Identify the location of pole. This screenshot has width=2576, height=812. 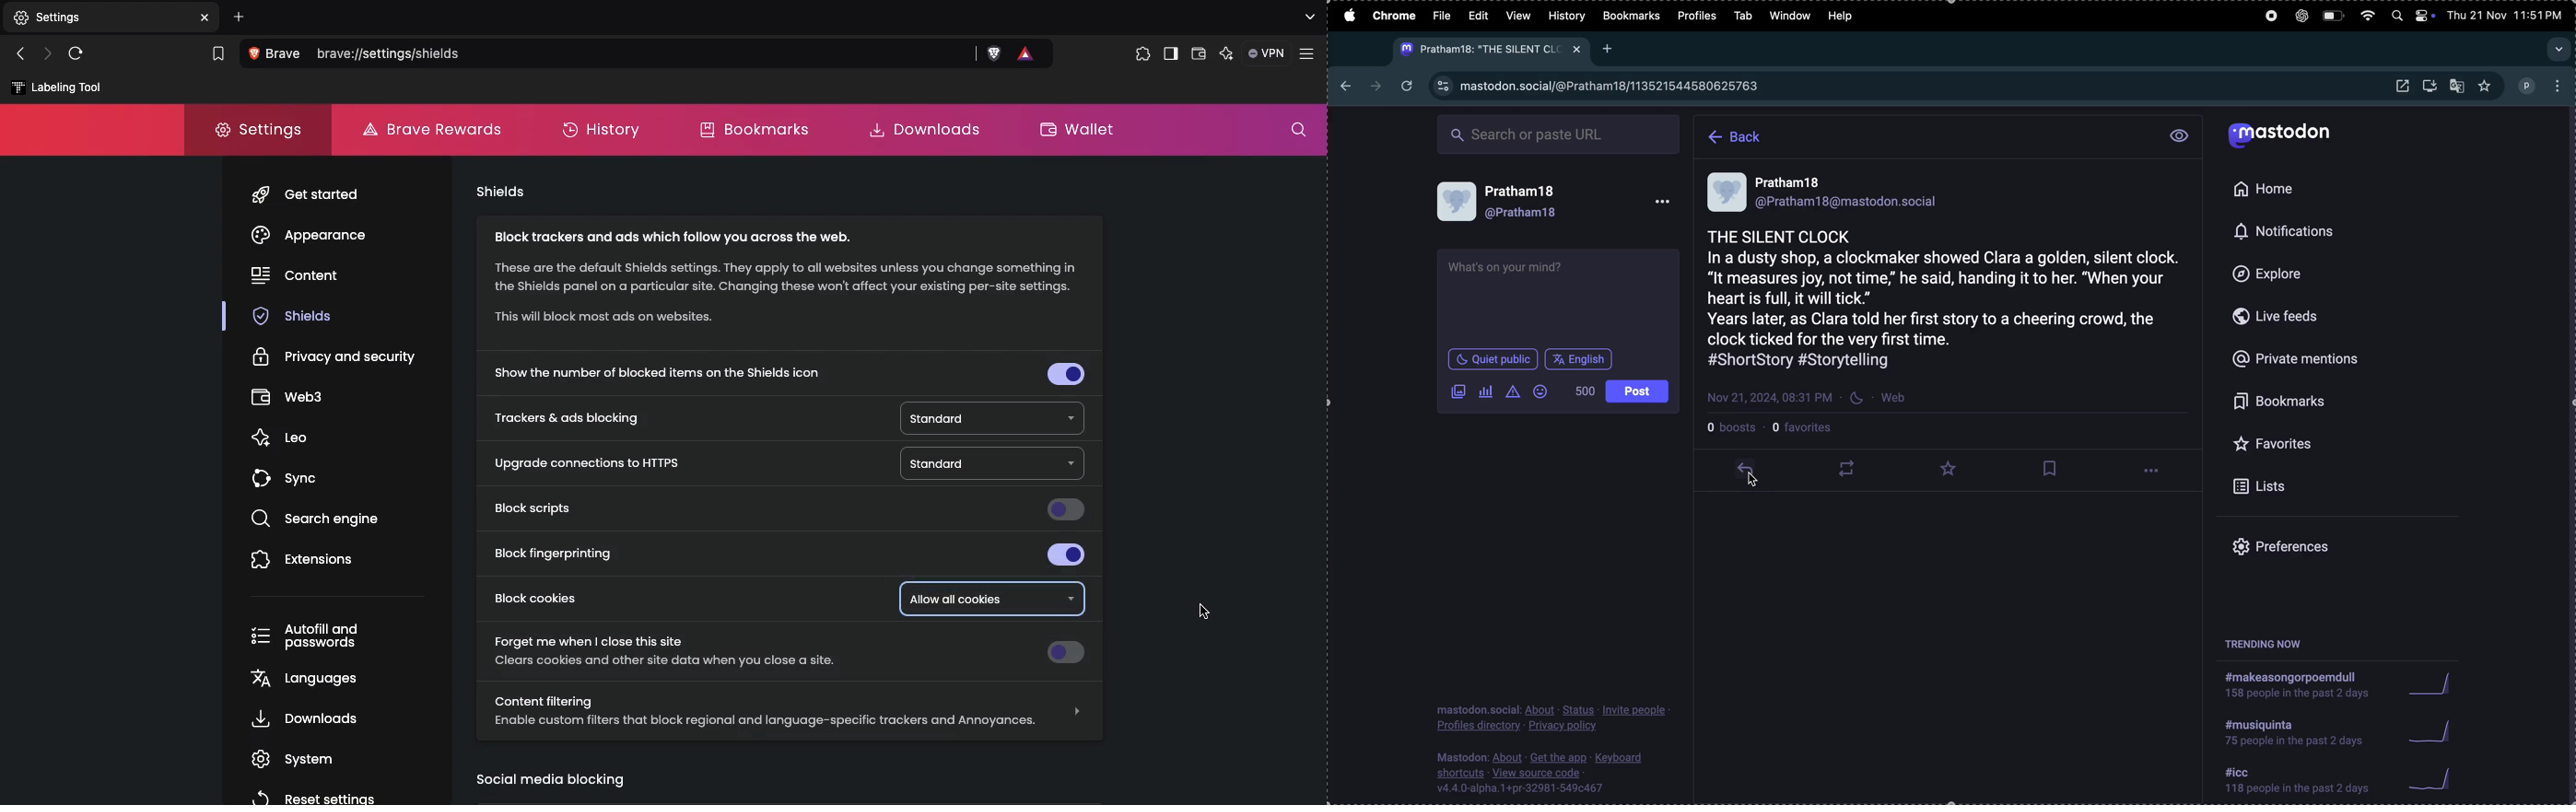
(1486, 391).